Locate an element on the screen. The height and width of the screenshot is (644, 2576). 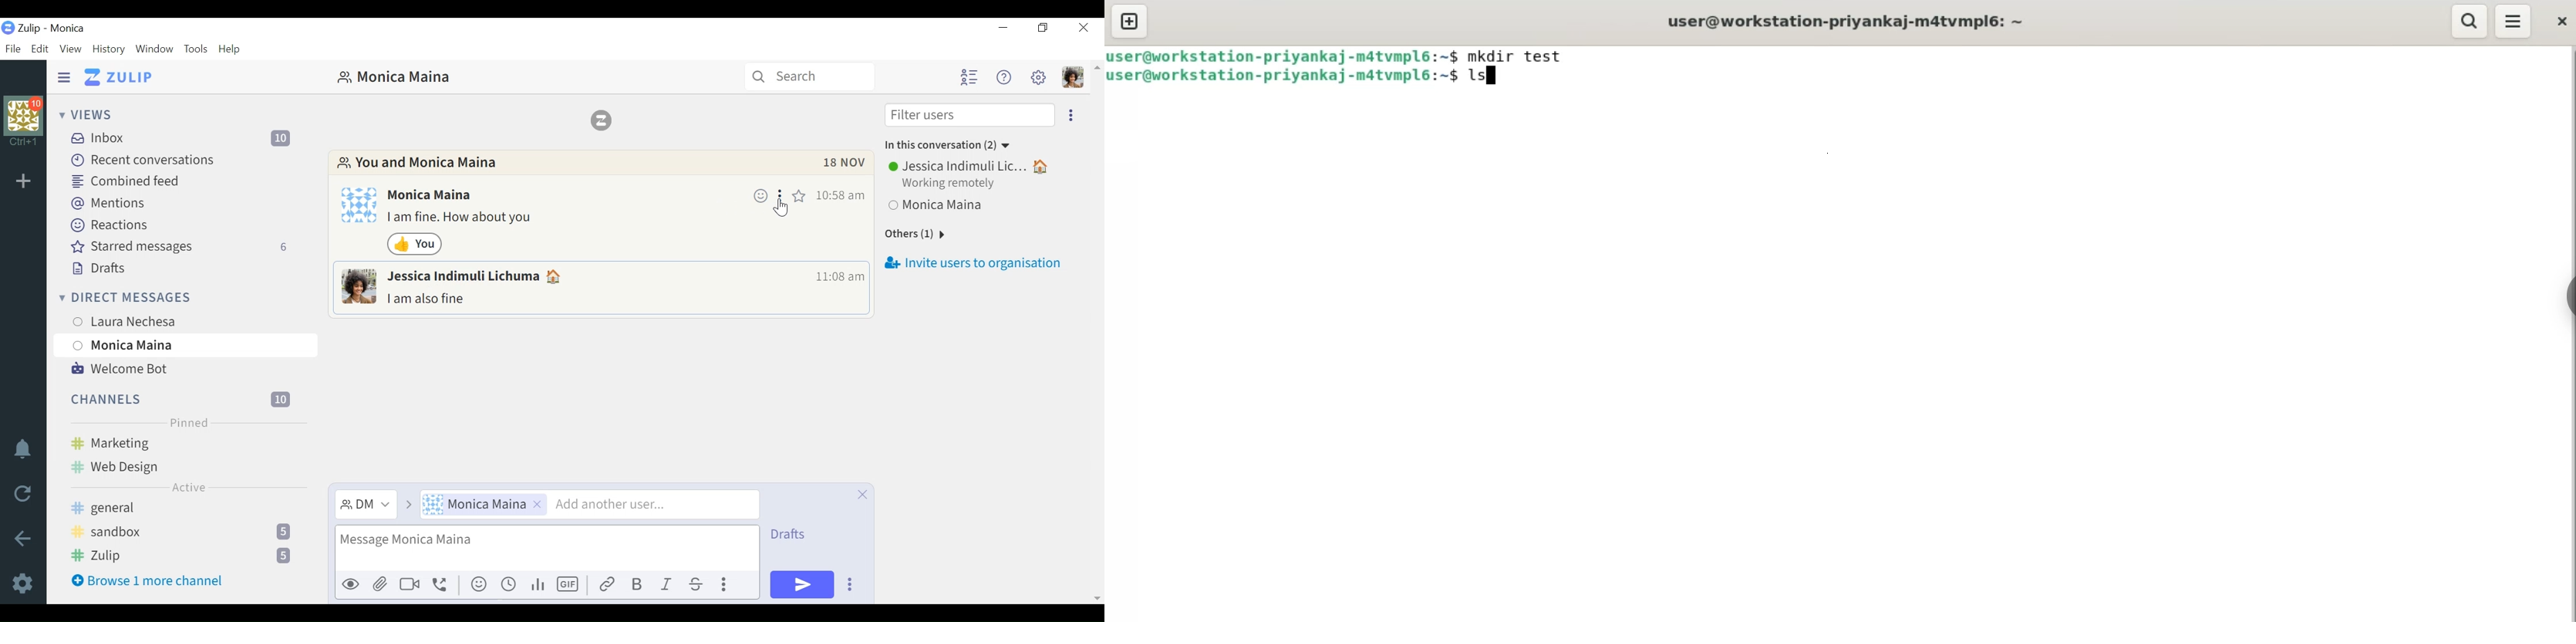
go to is located at coordinates (408, 506).